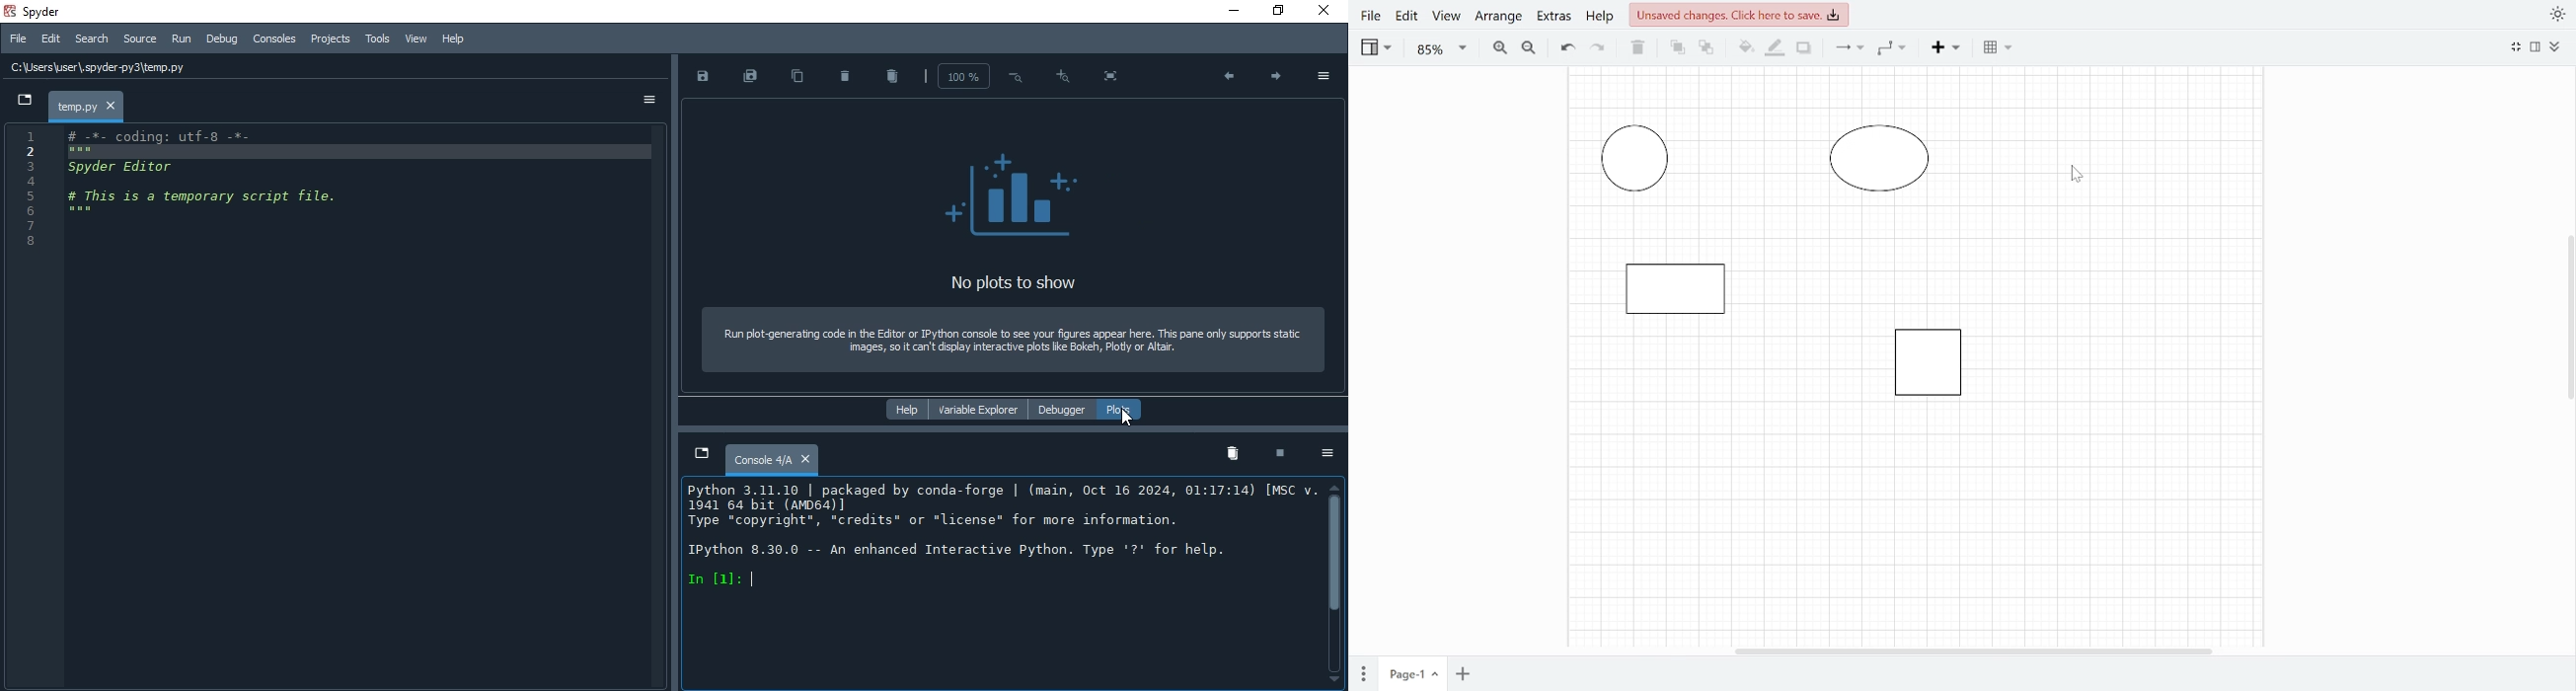  Describe the element at coordinates (979, 410) in the screenshot. I see `variable explorer` at that location.